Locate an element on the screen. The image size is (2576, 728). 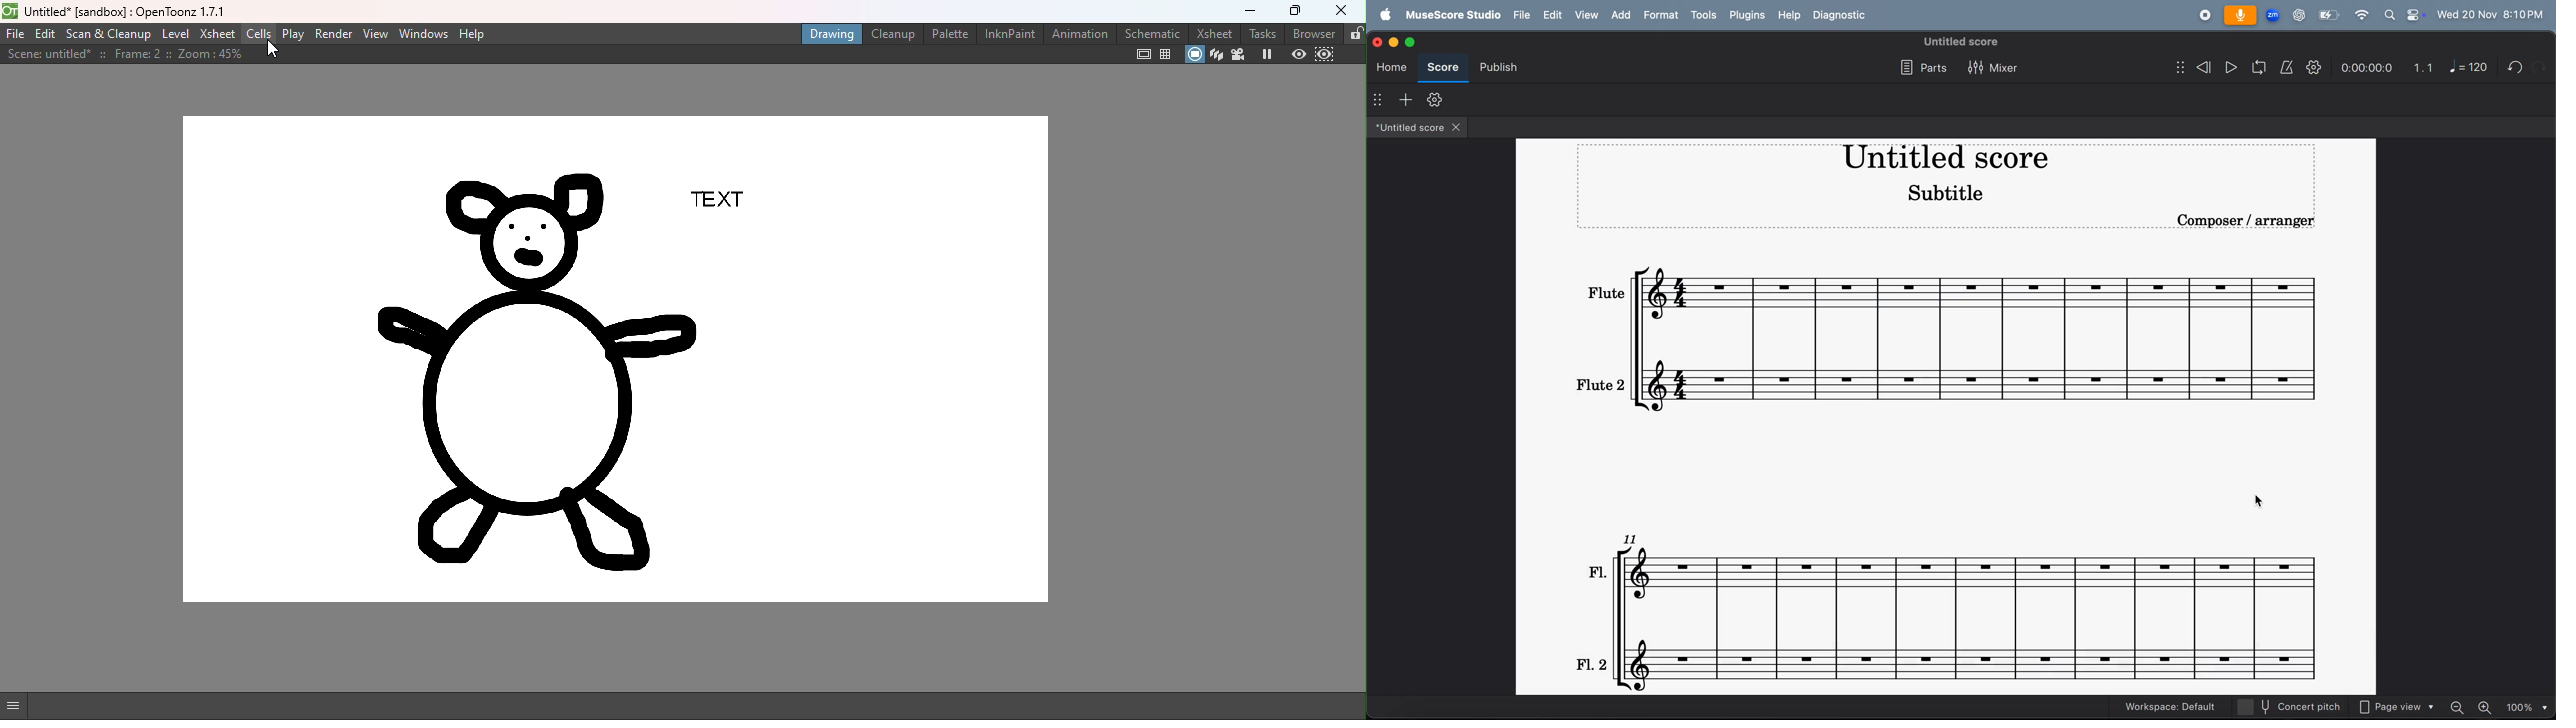
battery is located at coordinates (2329, 17).